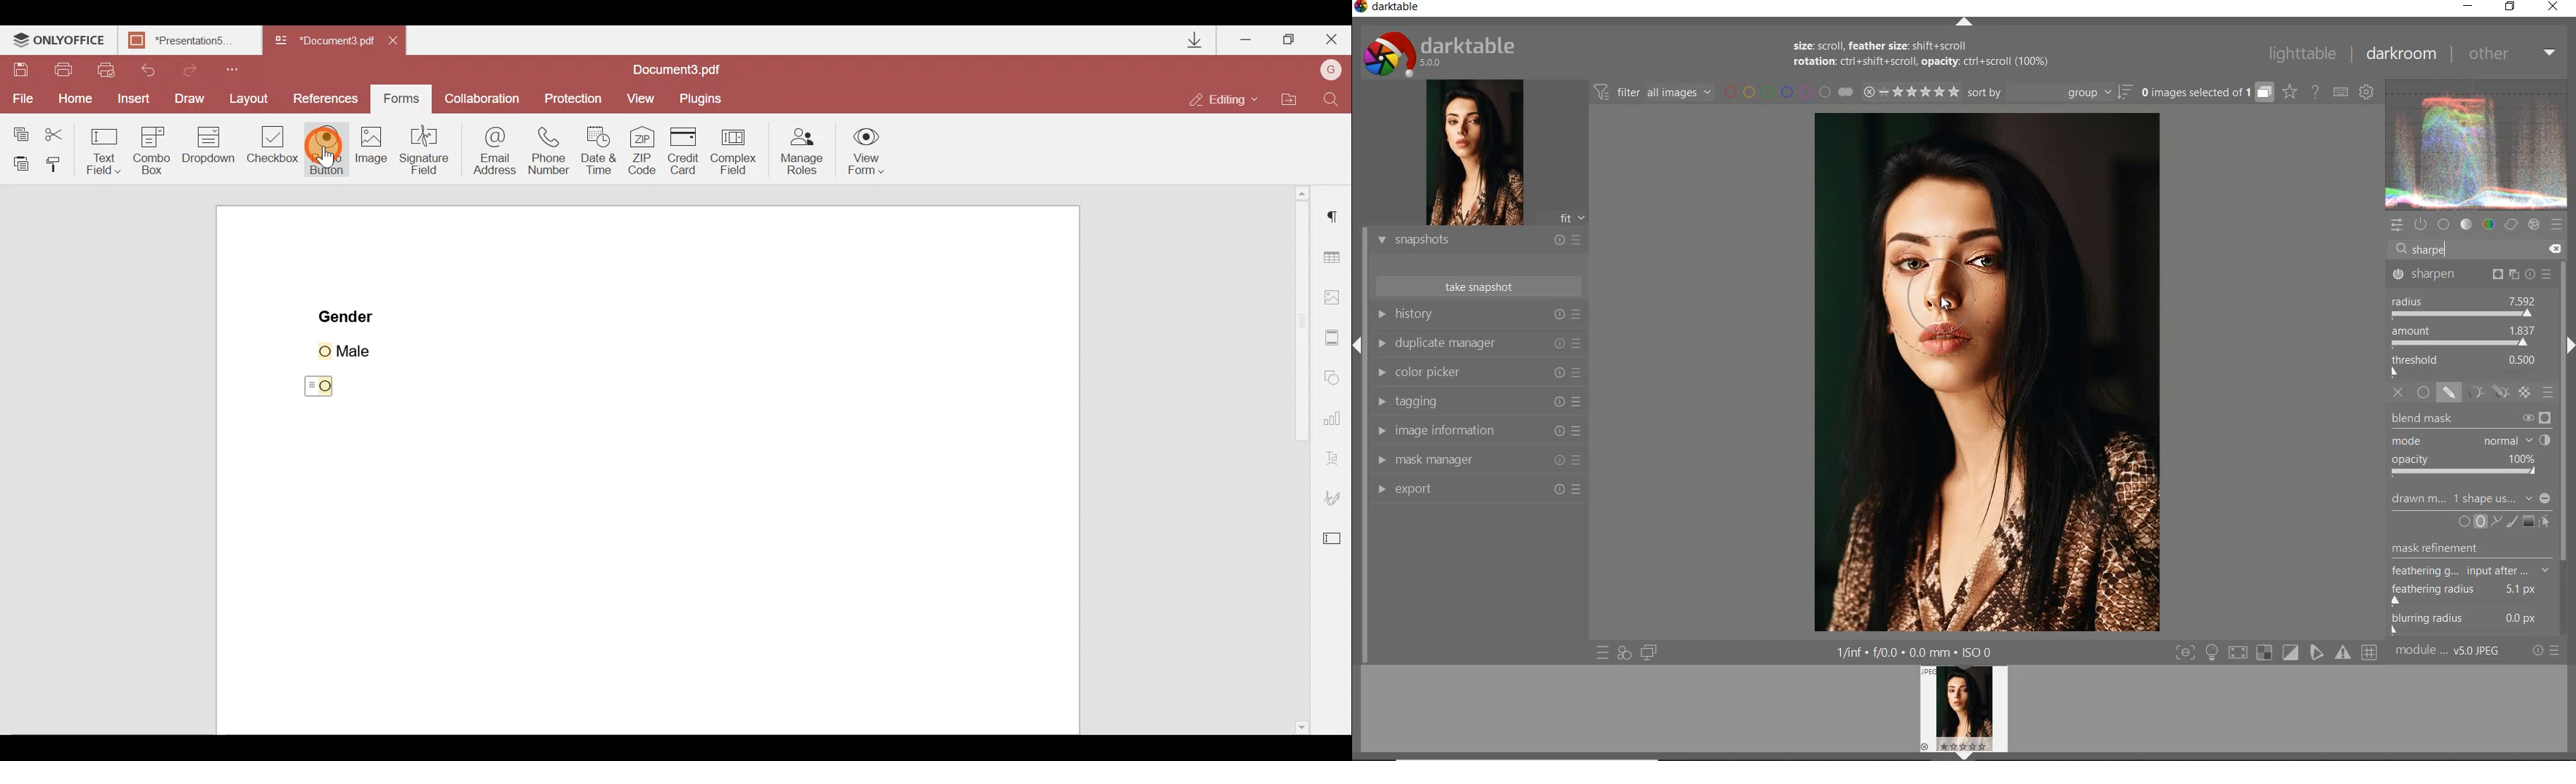 This screenshot has width=2576, height=784. What do you see at coordinates (2186, 653) in the screenshot?
I see `toggle modes` at bounding box center [2186, 653].